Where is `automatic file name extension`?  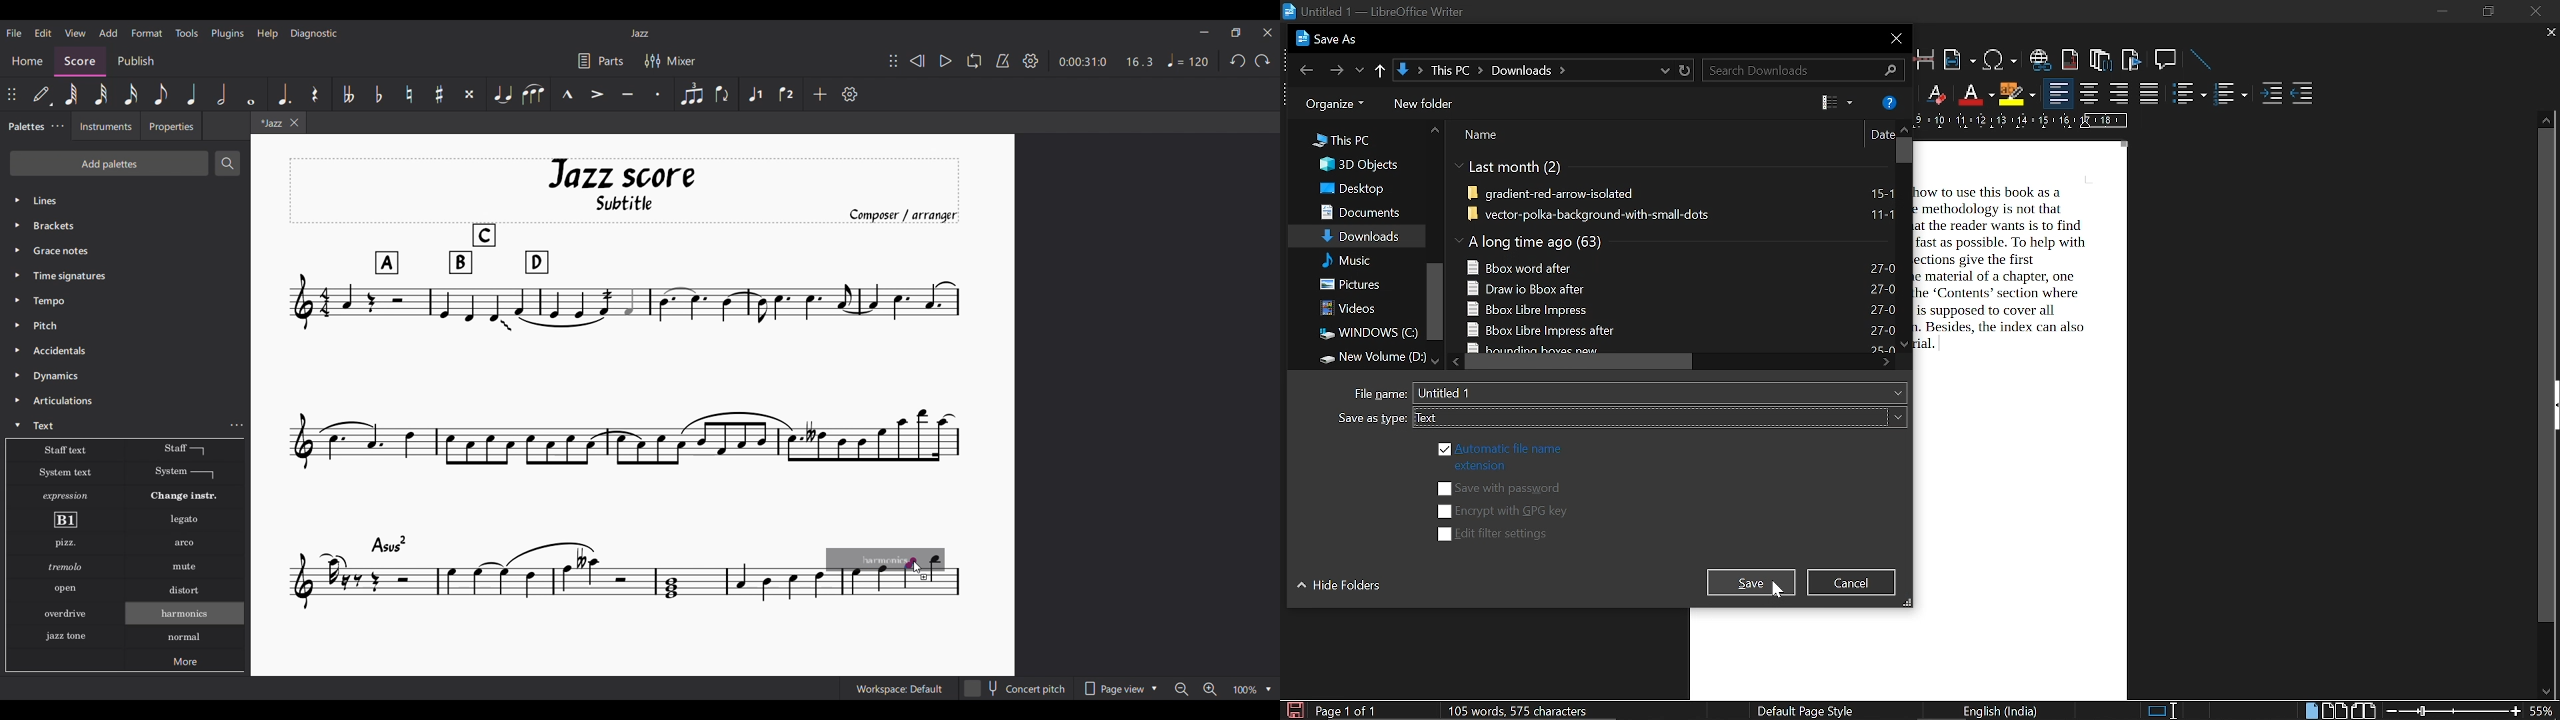 automatic file name extension is located at coordinates (1498, 455).